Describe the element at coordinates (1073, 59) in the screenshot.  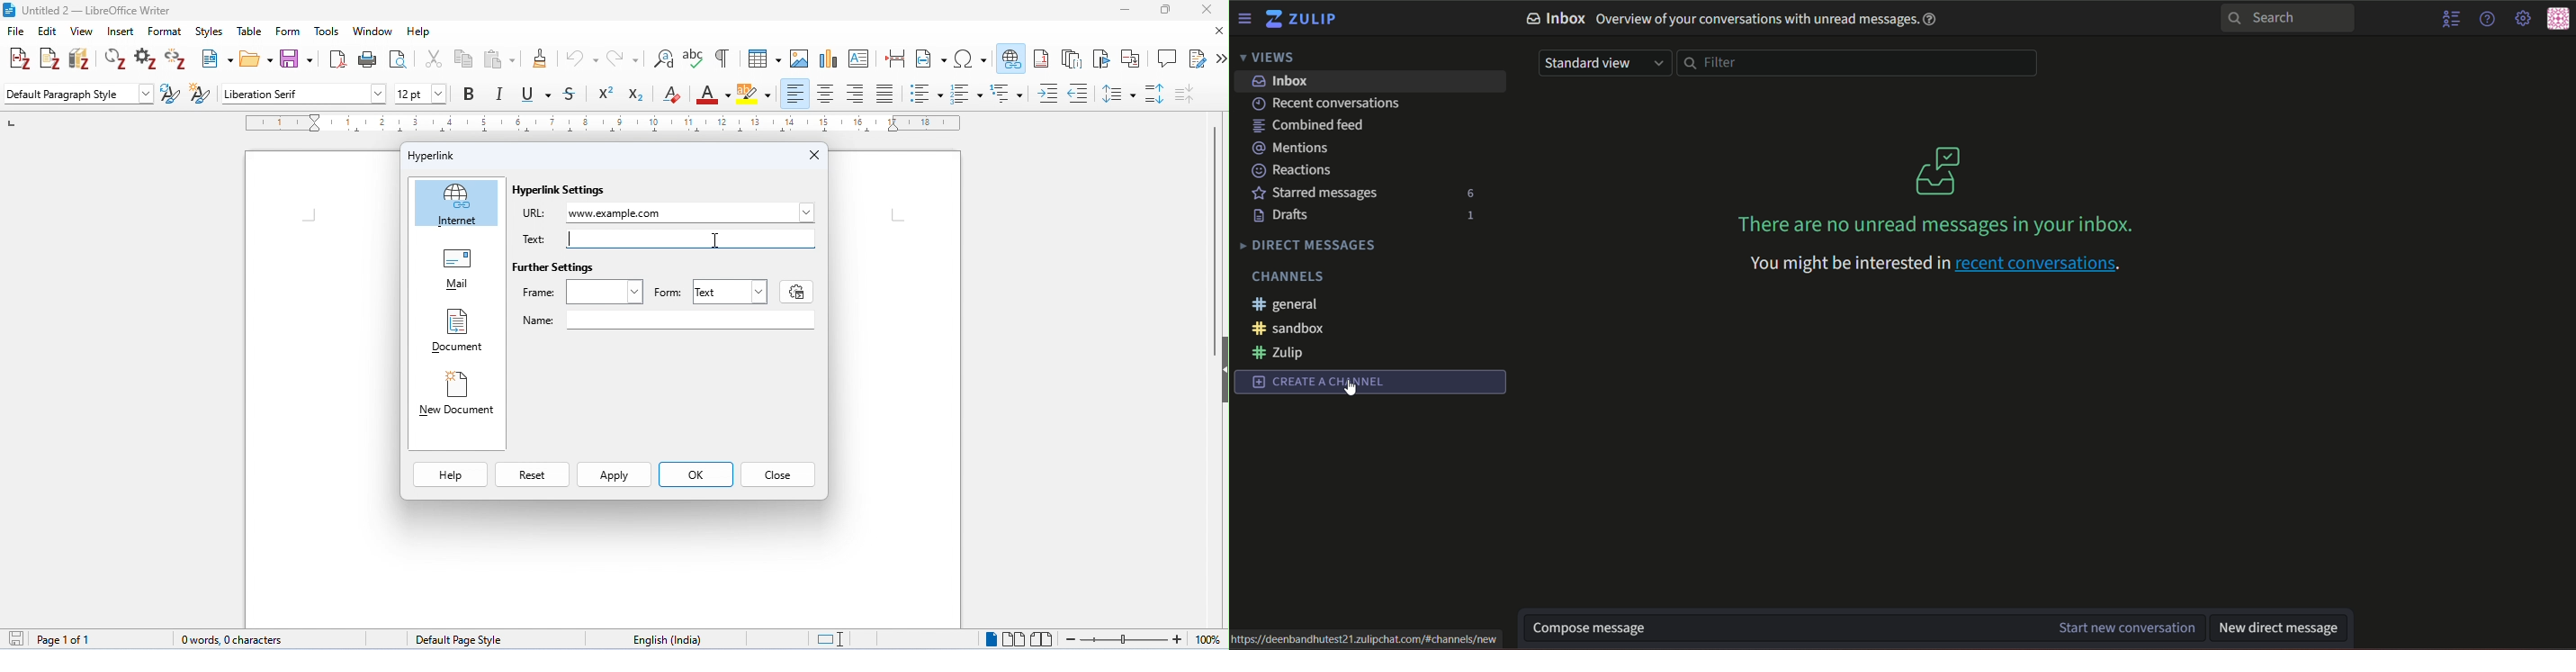
I see `insert endnote` at that location.